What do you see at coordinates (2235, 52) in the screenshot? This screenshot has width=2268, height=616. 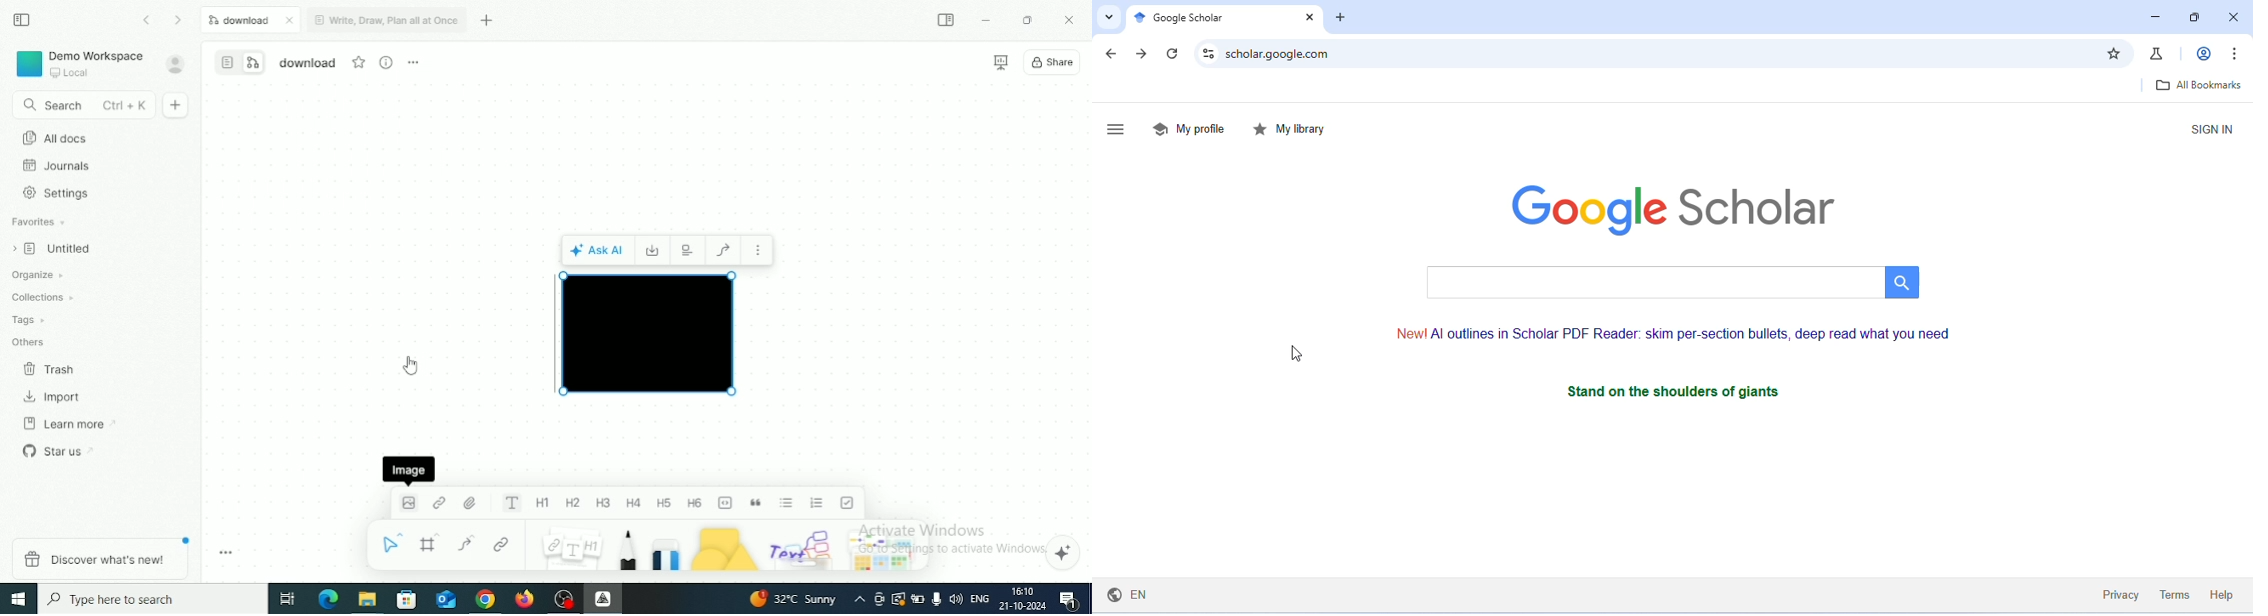 I see `customize or control chromium` at bounding box center [2235, 52].